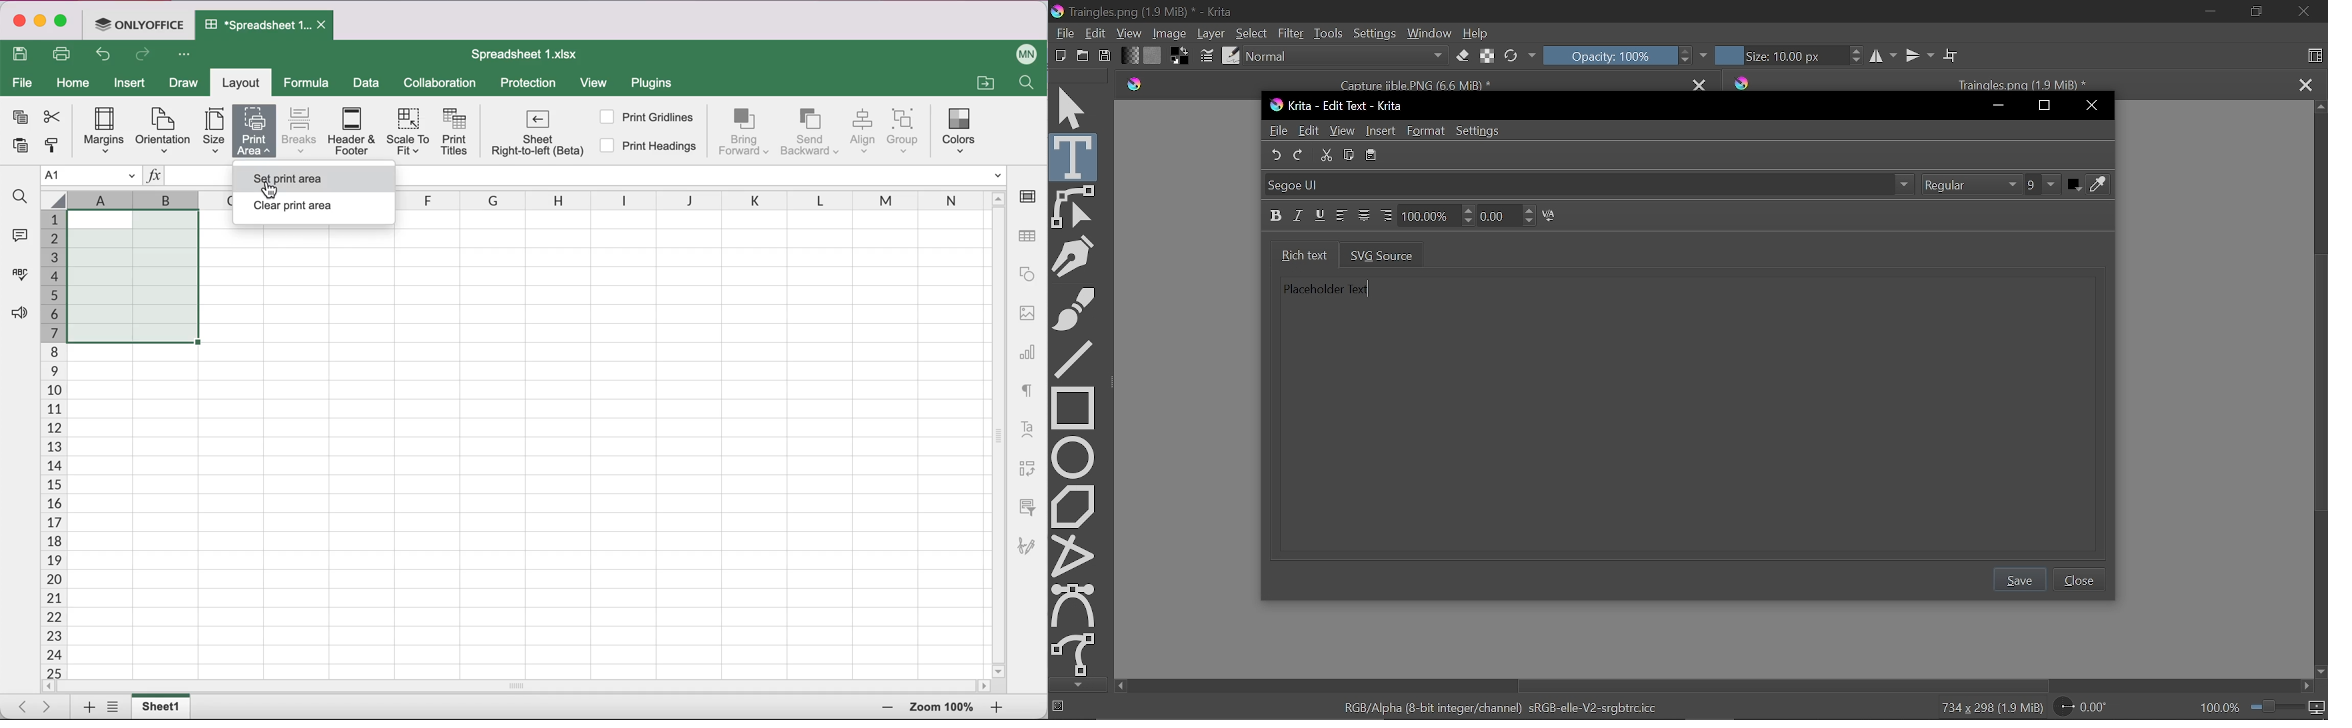 Image resolution: width=2352 pixels, height=728 pixels. What do you see at coordinates (1031, 196) in the screenshot?
I see `cell settings` at bounding box center [1031, 196].